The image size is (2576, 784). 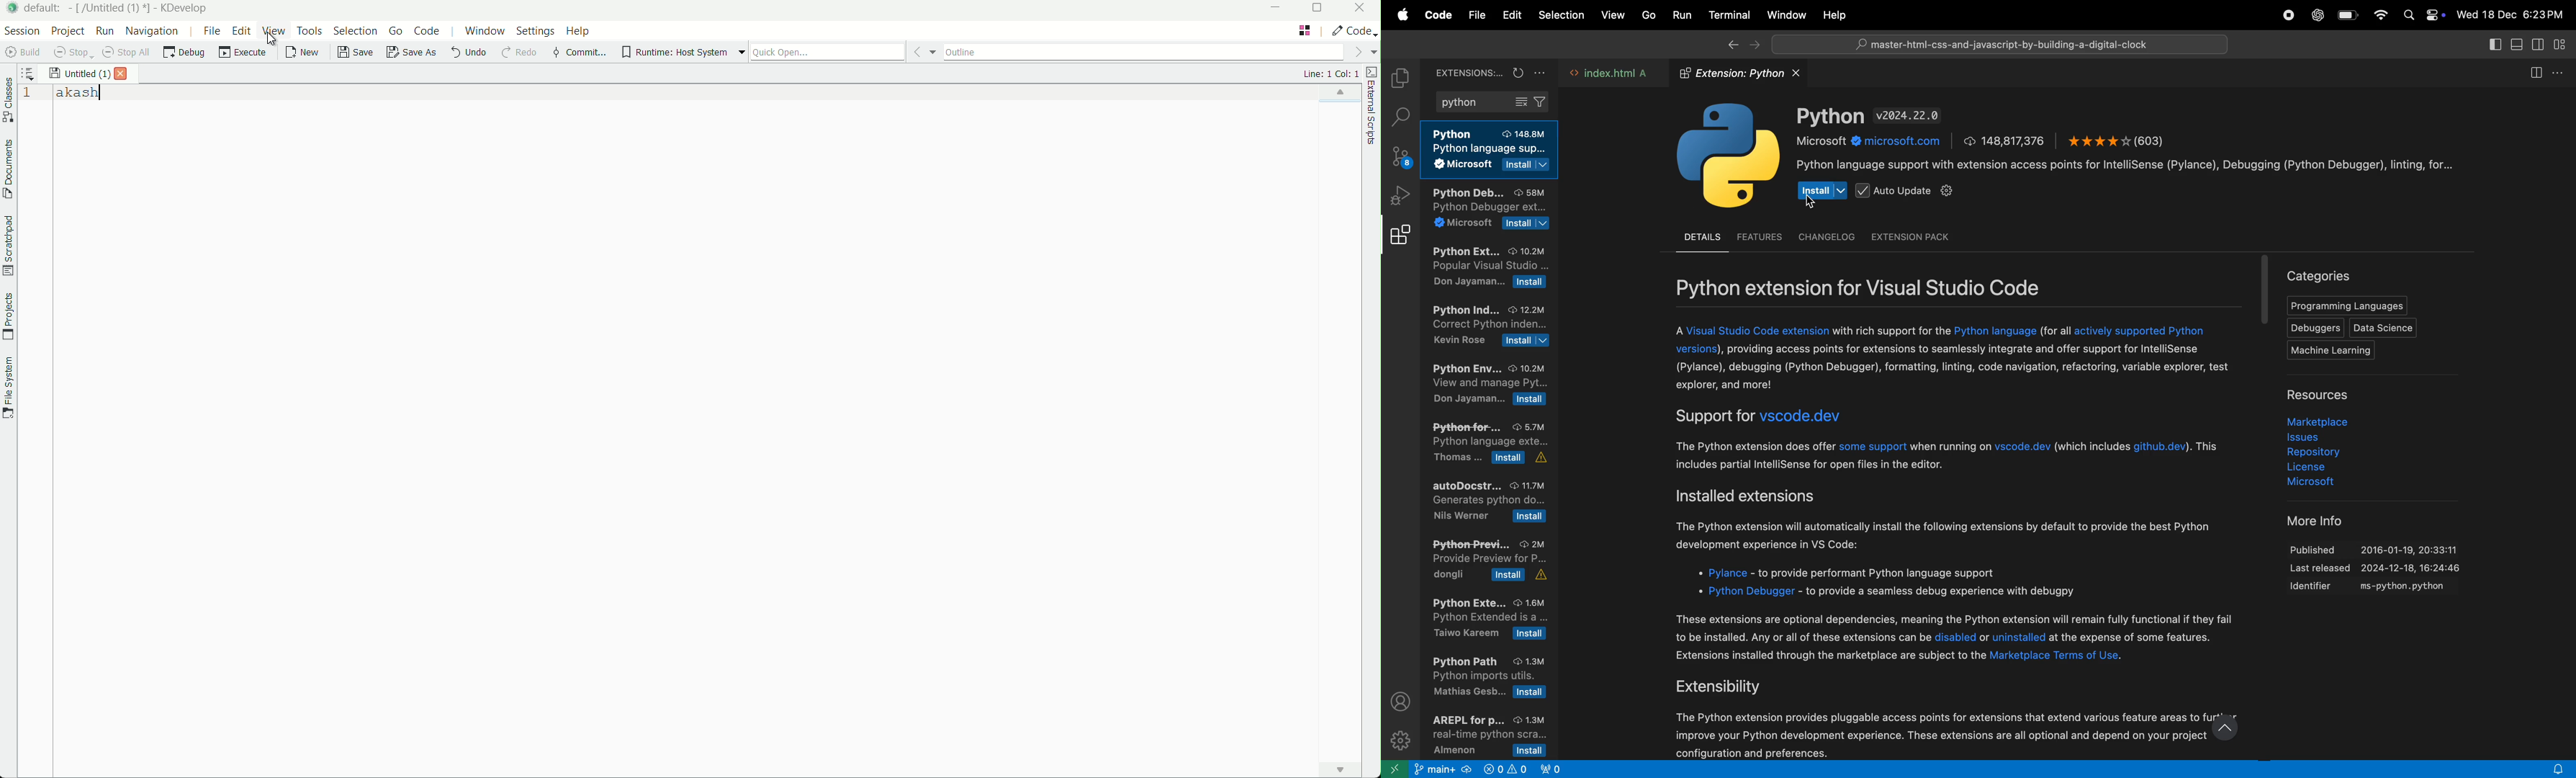 I want to click on details, so click(x=1700, y=237).